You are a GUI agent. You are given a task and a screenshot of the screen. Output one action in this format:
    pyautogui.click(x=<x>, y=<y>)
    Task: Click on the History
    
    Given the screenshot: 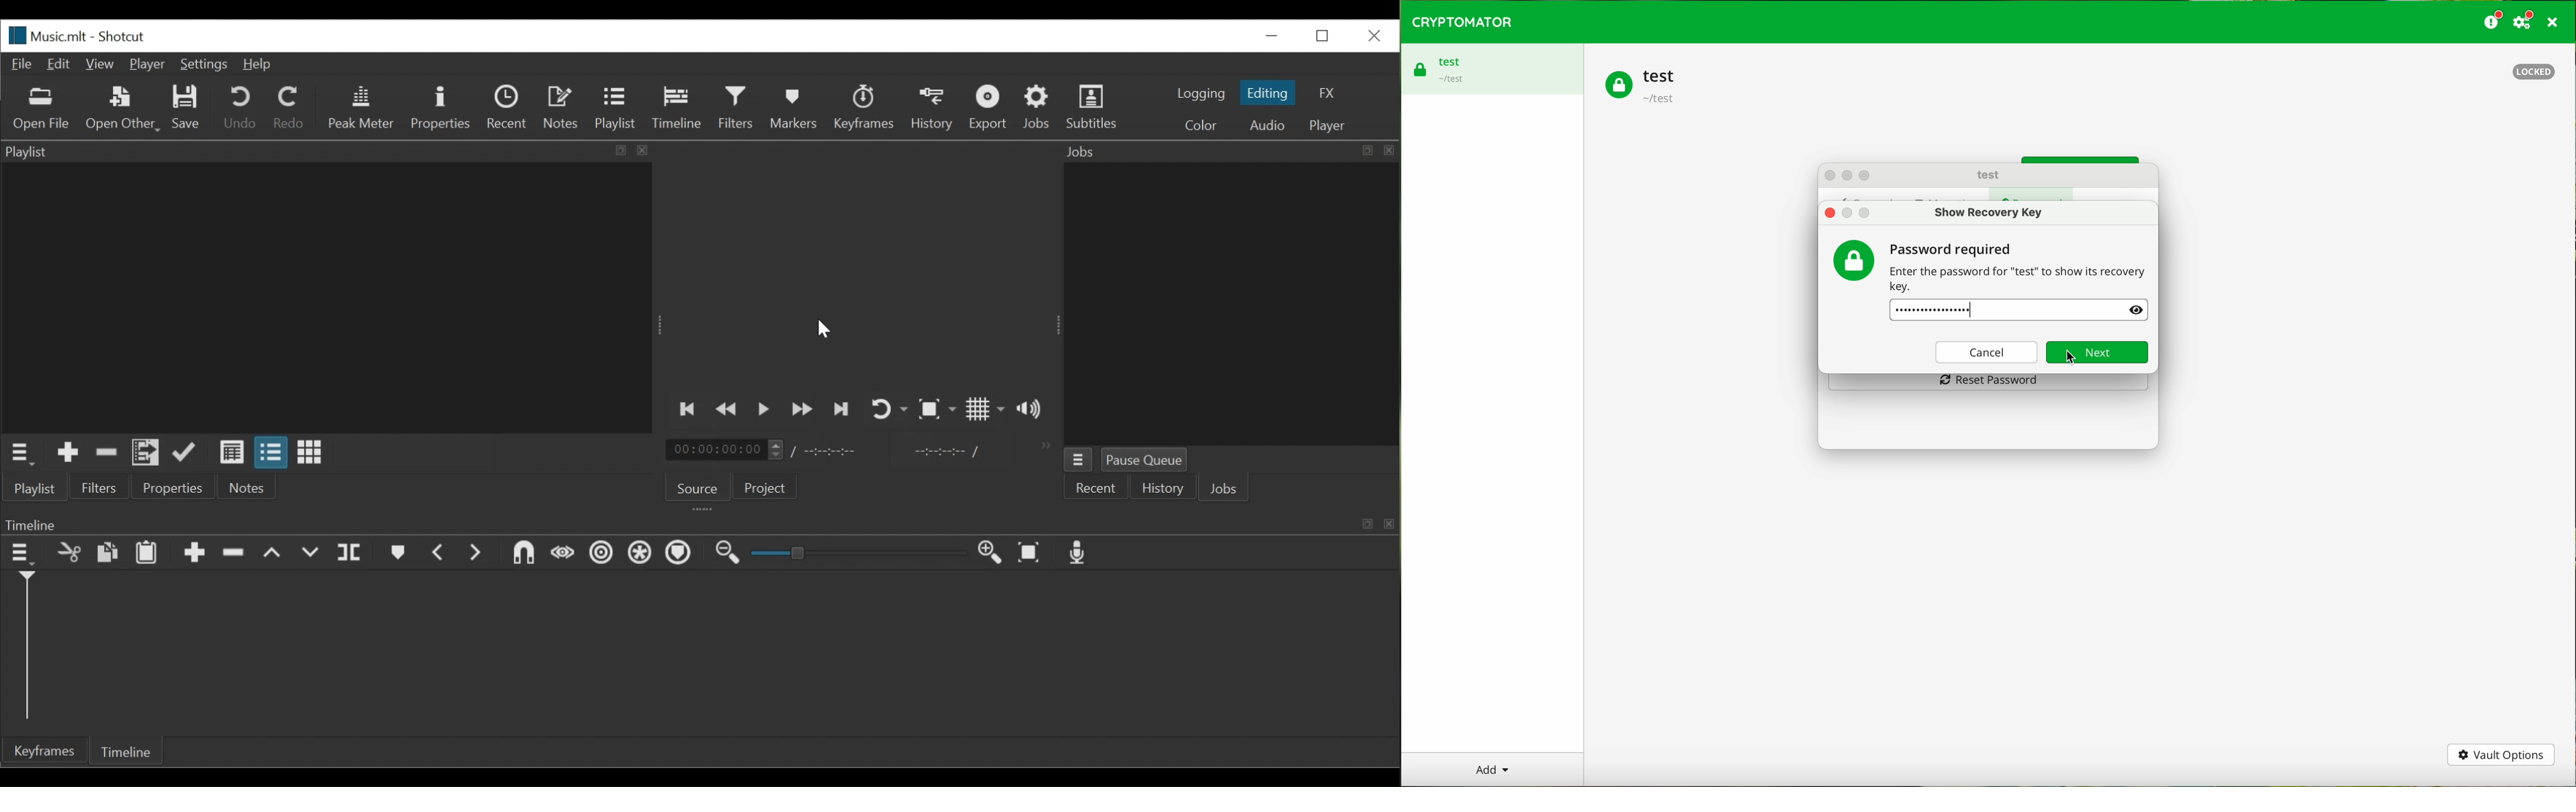 What is the action you would take?
    pyautogui.click(x=1162, y=487)
    